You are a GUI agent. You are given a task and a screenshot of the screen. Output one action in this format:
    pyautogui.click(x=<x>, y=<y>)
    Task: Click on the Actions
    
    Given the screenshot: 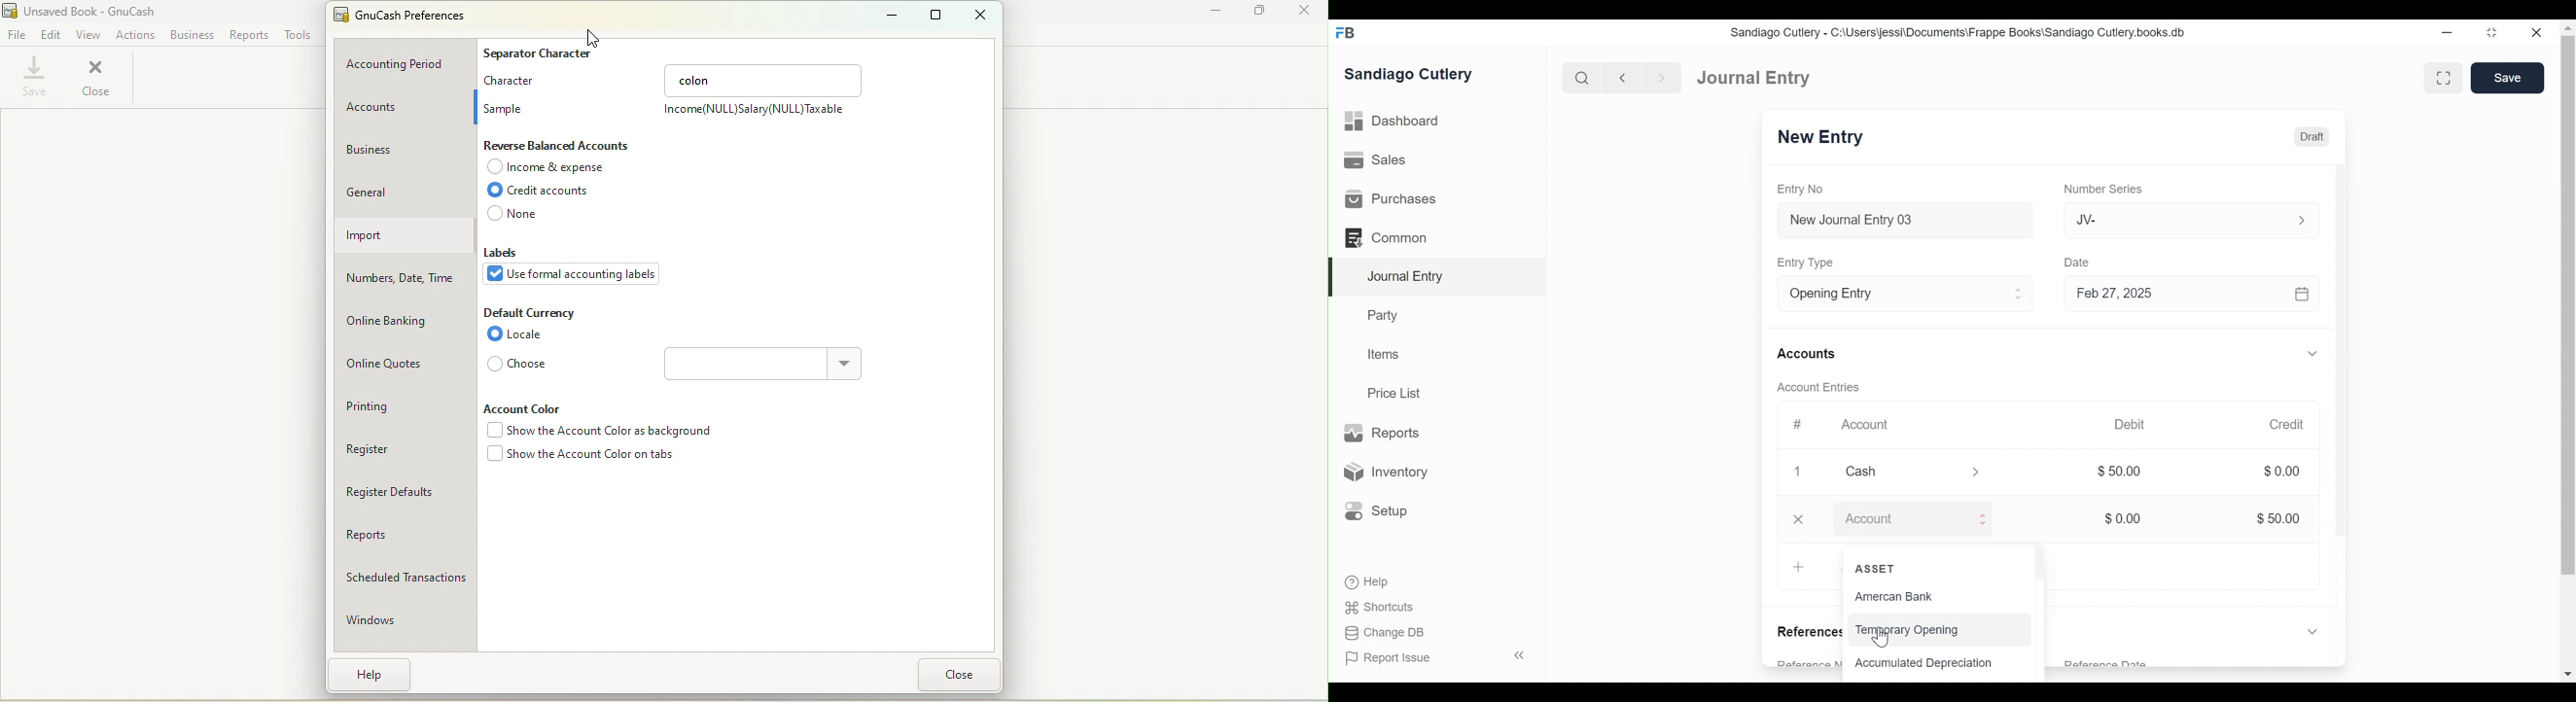 What is the action you would take?
    pyautogui.click(x=136, y=33)
    